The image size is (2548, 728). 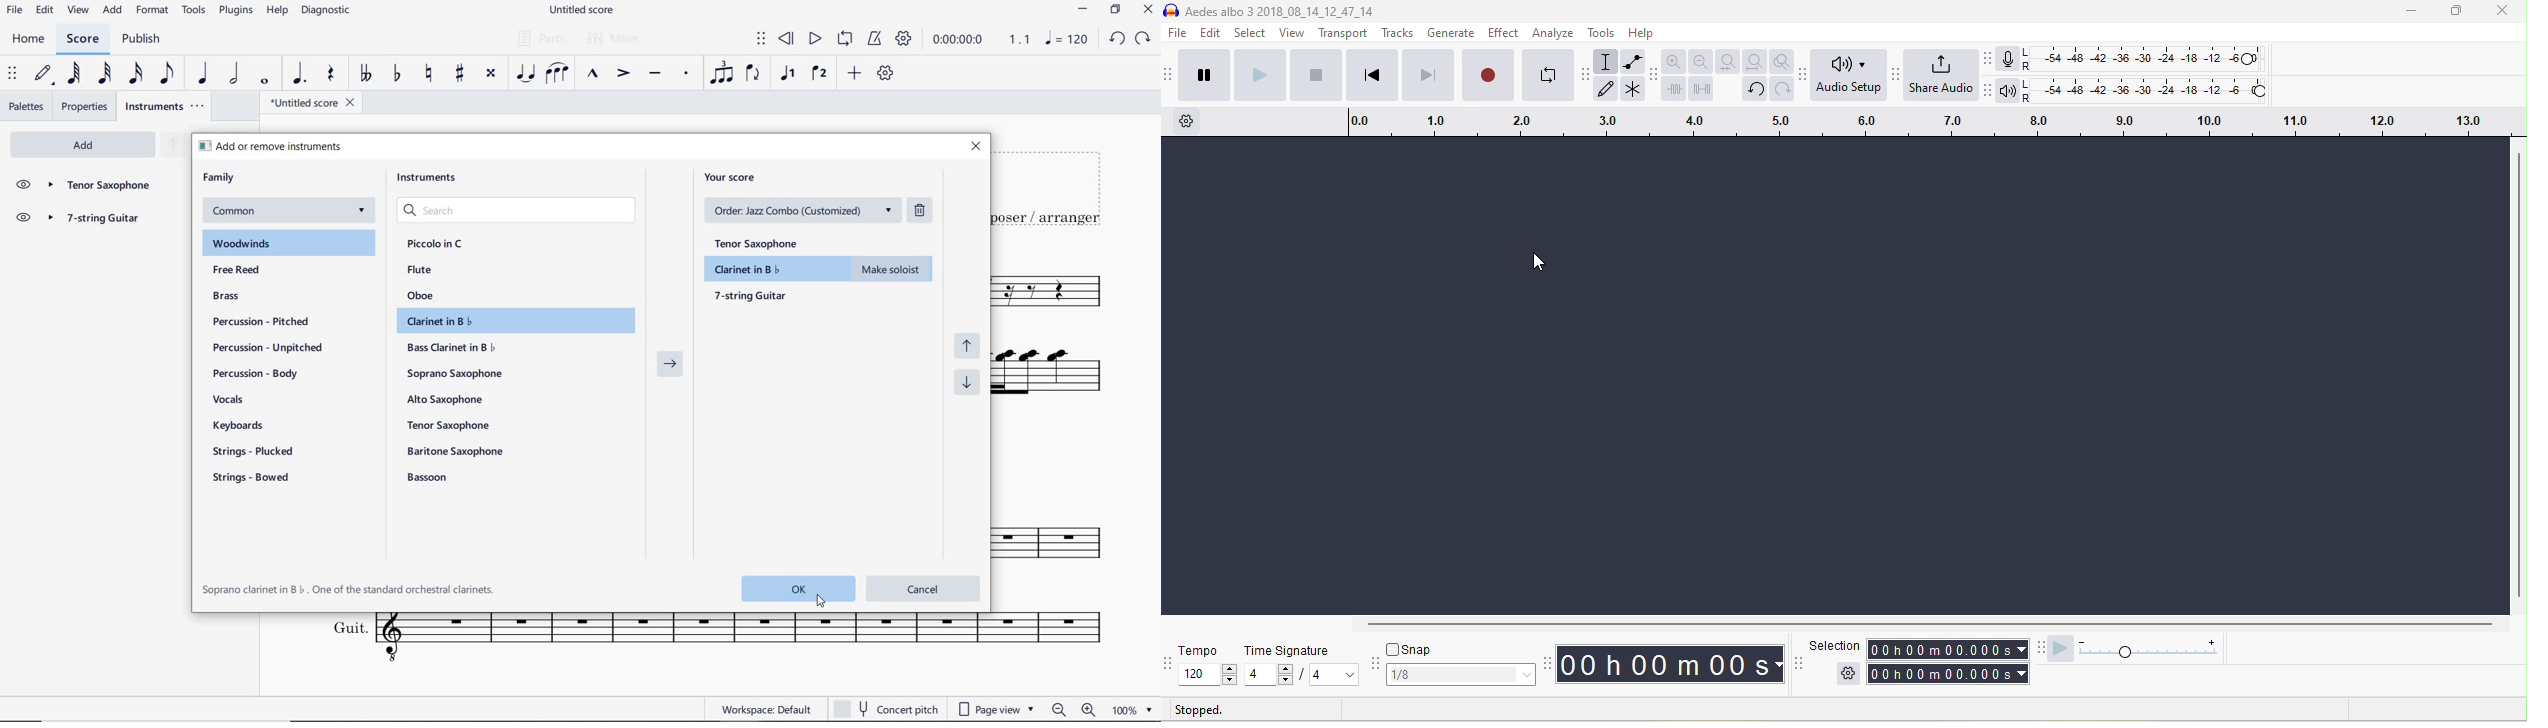 What do you see at coordinates (154, 10) in the screenshot?
I see `FORMAT` at bounding box center [154, 10].